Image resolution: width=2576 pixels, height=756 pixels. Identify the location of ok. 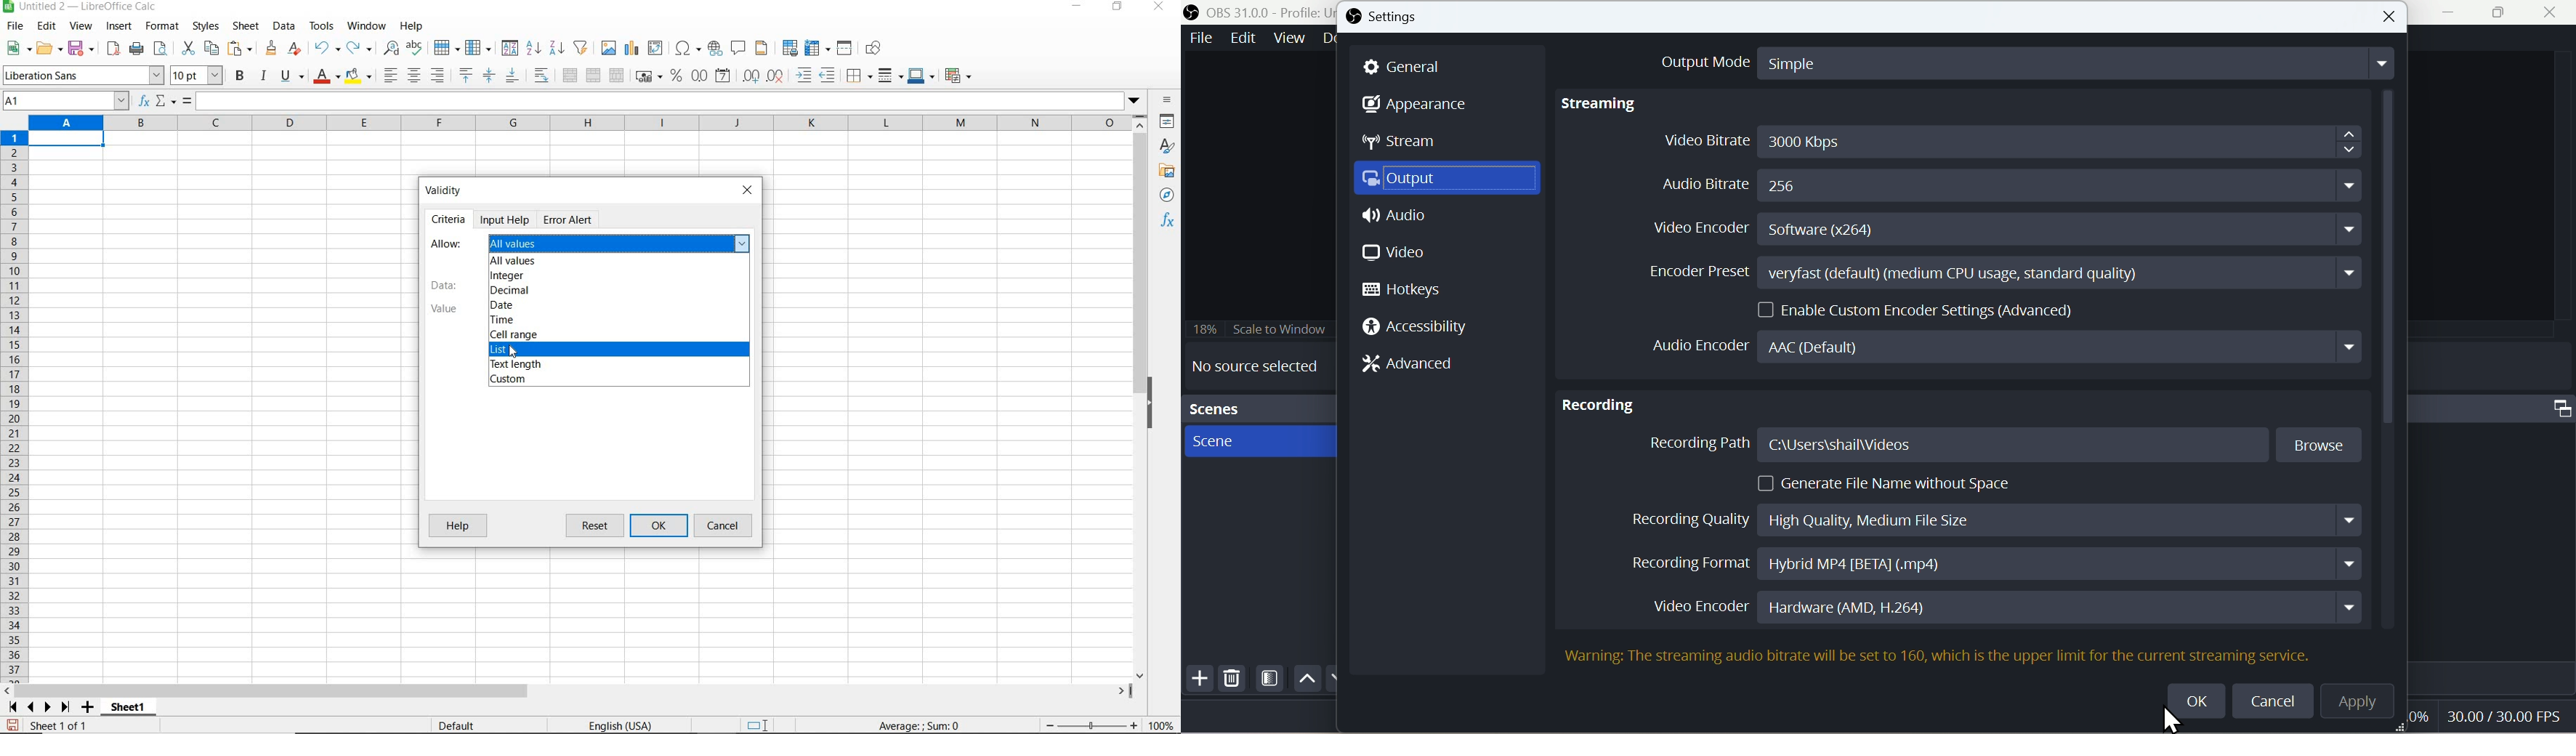
(662, 526).